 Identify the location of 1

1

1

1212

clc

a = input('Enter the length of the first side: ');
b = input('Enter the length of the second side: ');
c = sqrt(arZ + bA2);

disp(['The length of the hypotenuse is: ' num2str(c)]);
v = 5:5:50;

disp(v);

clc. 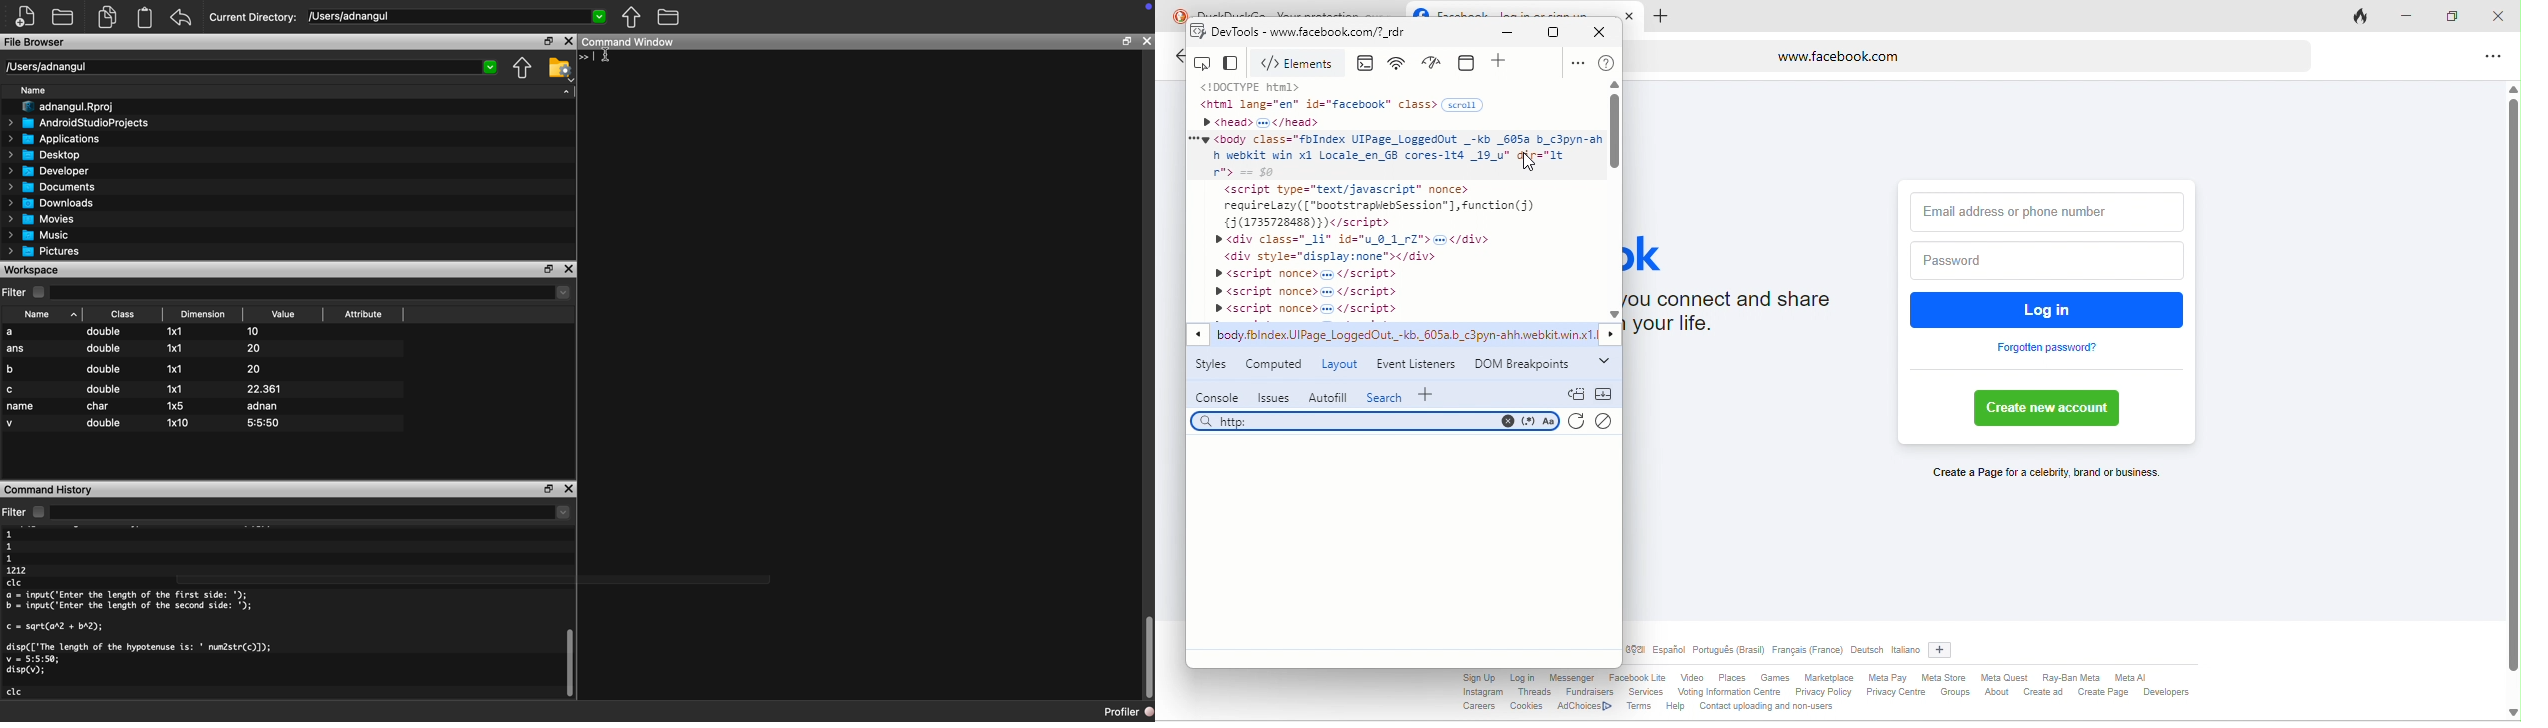
(140, 614).